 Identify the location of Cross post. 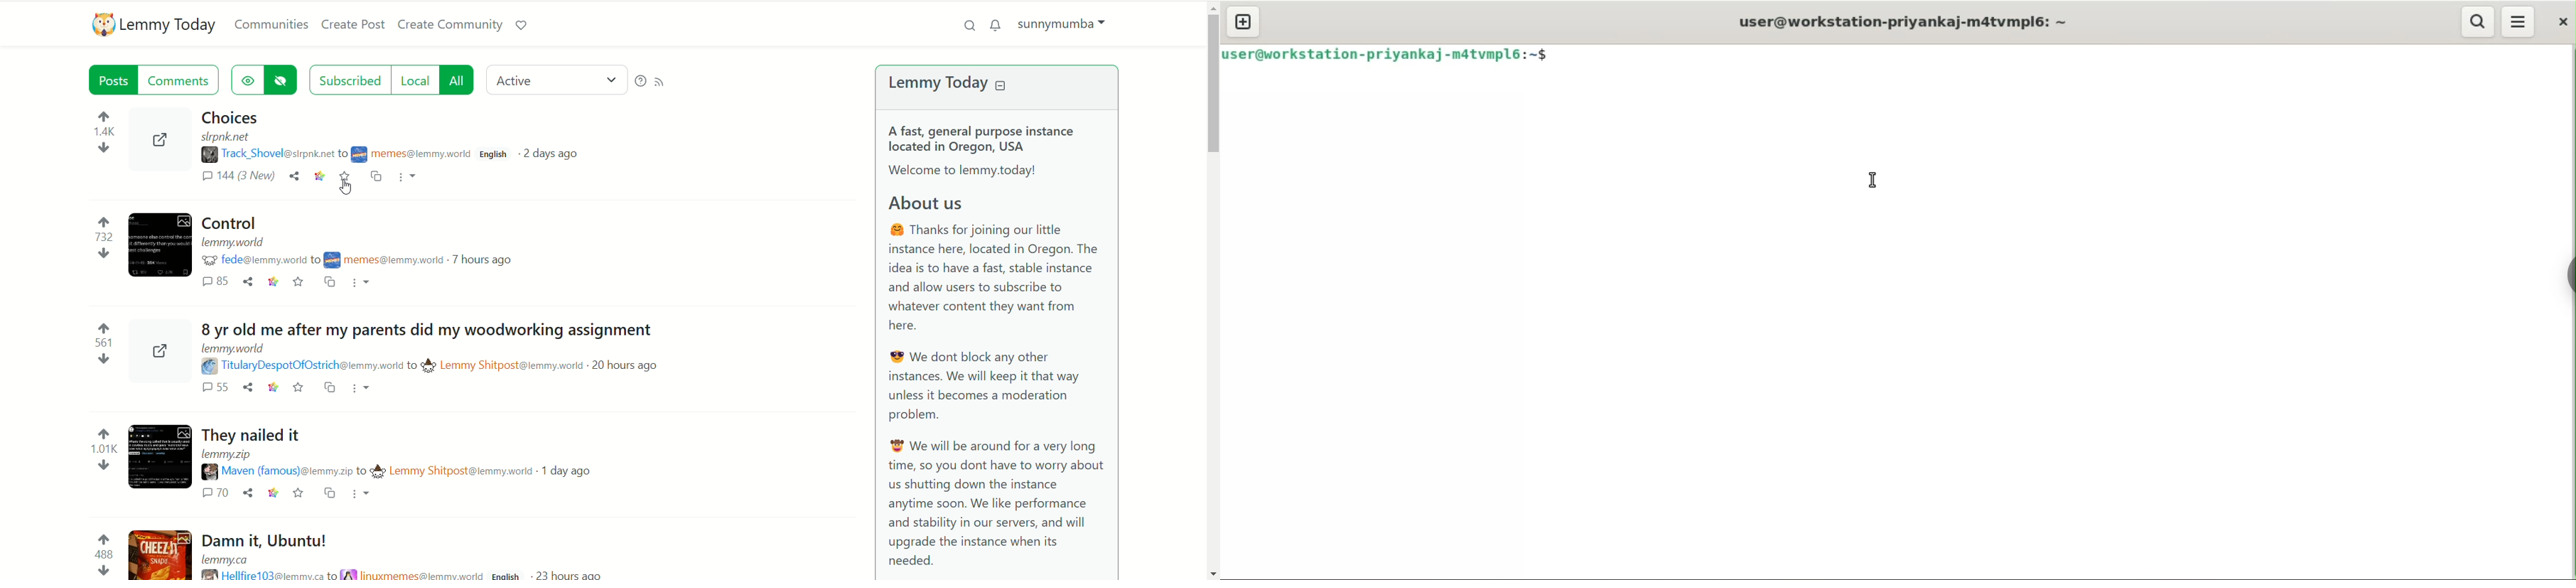
(329, 282).